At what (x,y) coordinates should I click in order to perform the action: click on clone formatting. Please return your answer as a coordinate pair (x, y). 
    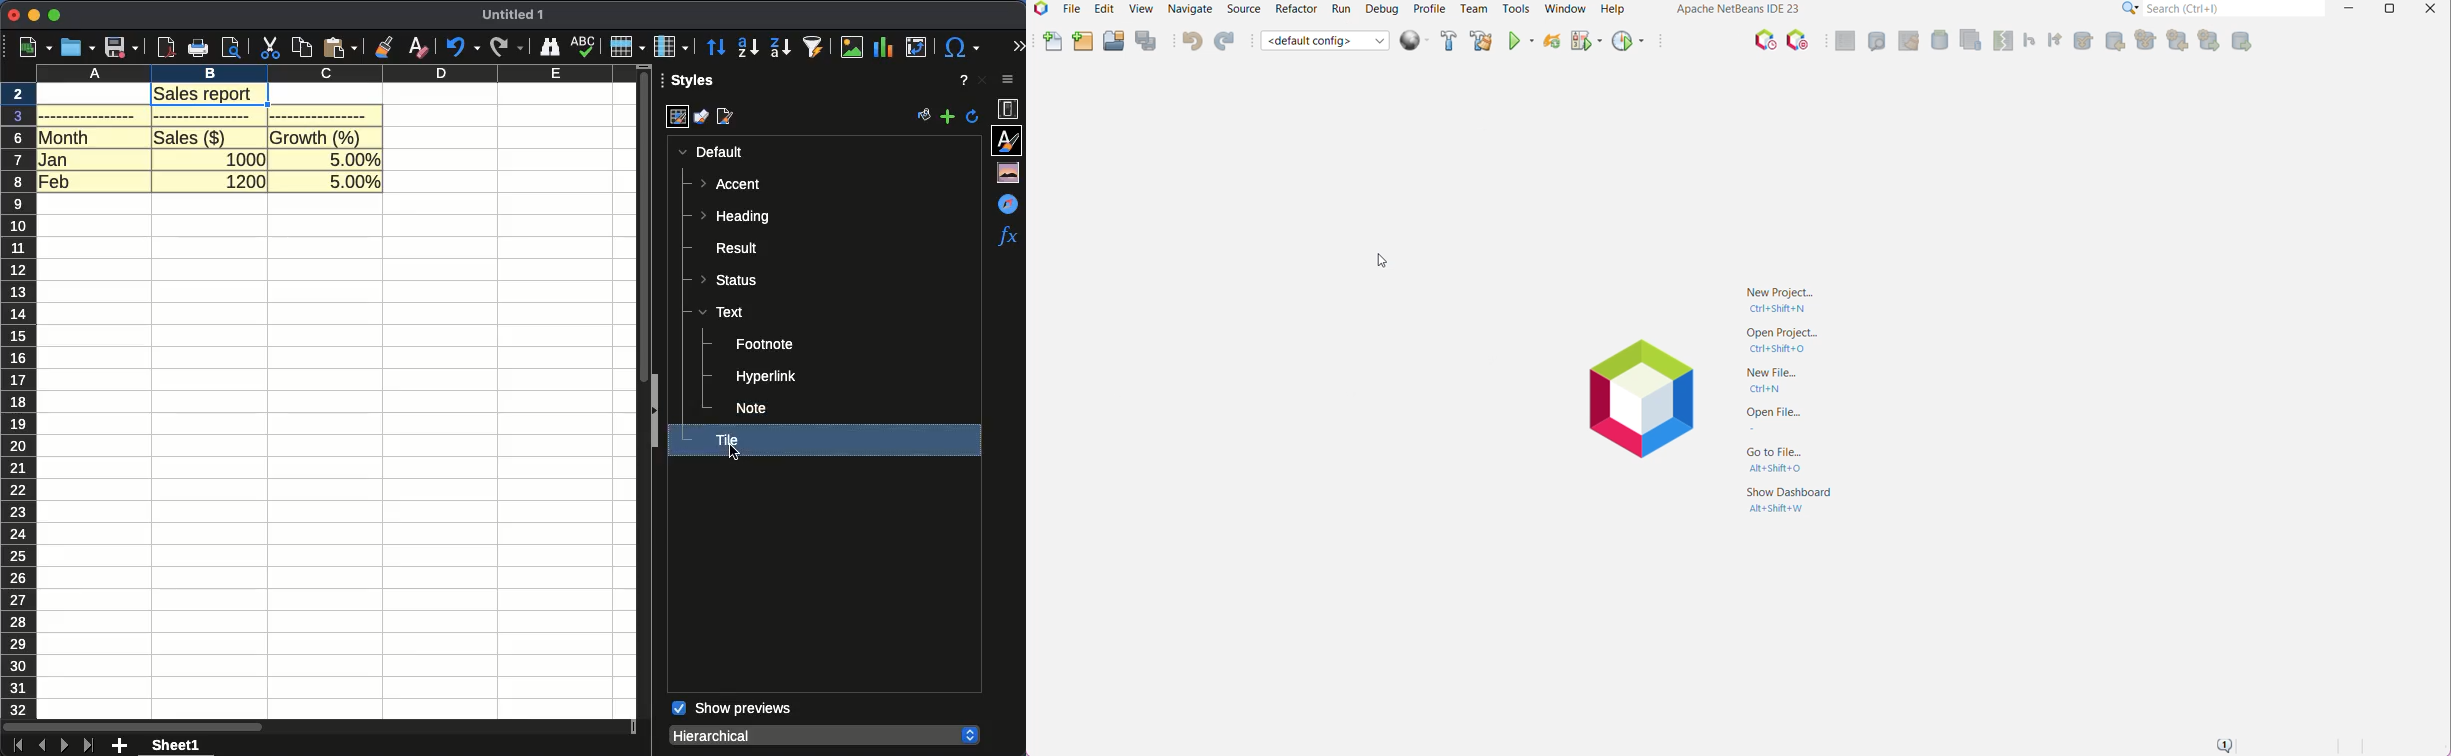
    Looking at the image, I should click on (383, 47).